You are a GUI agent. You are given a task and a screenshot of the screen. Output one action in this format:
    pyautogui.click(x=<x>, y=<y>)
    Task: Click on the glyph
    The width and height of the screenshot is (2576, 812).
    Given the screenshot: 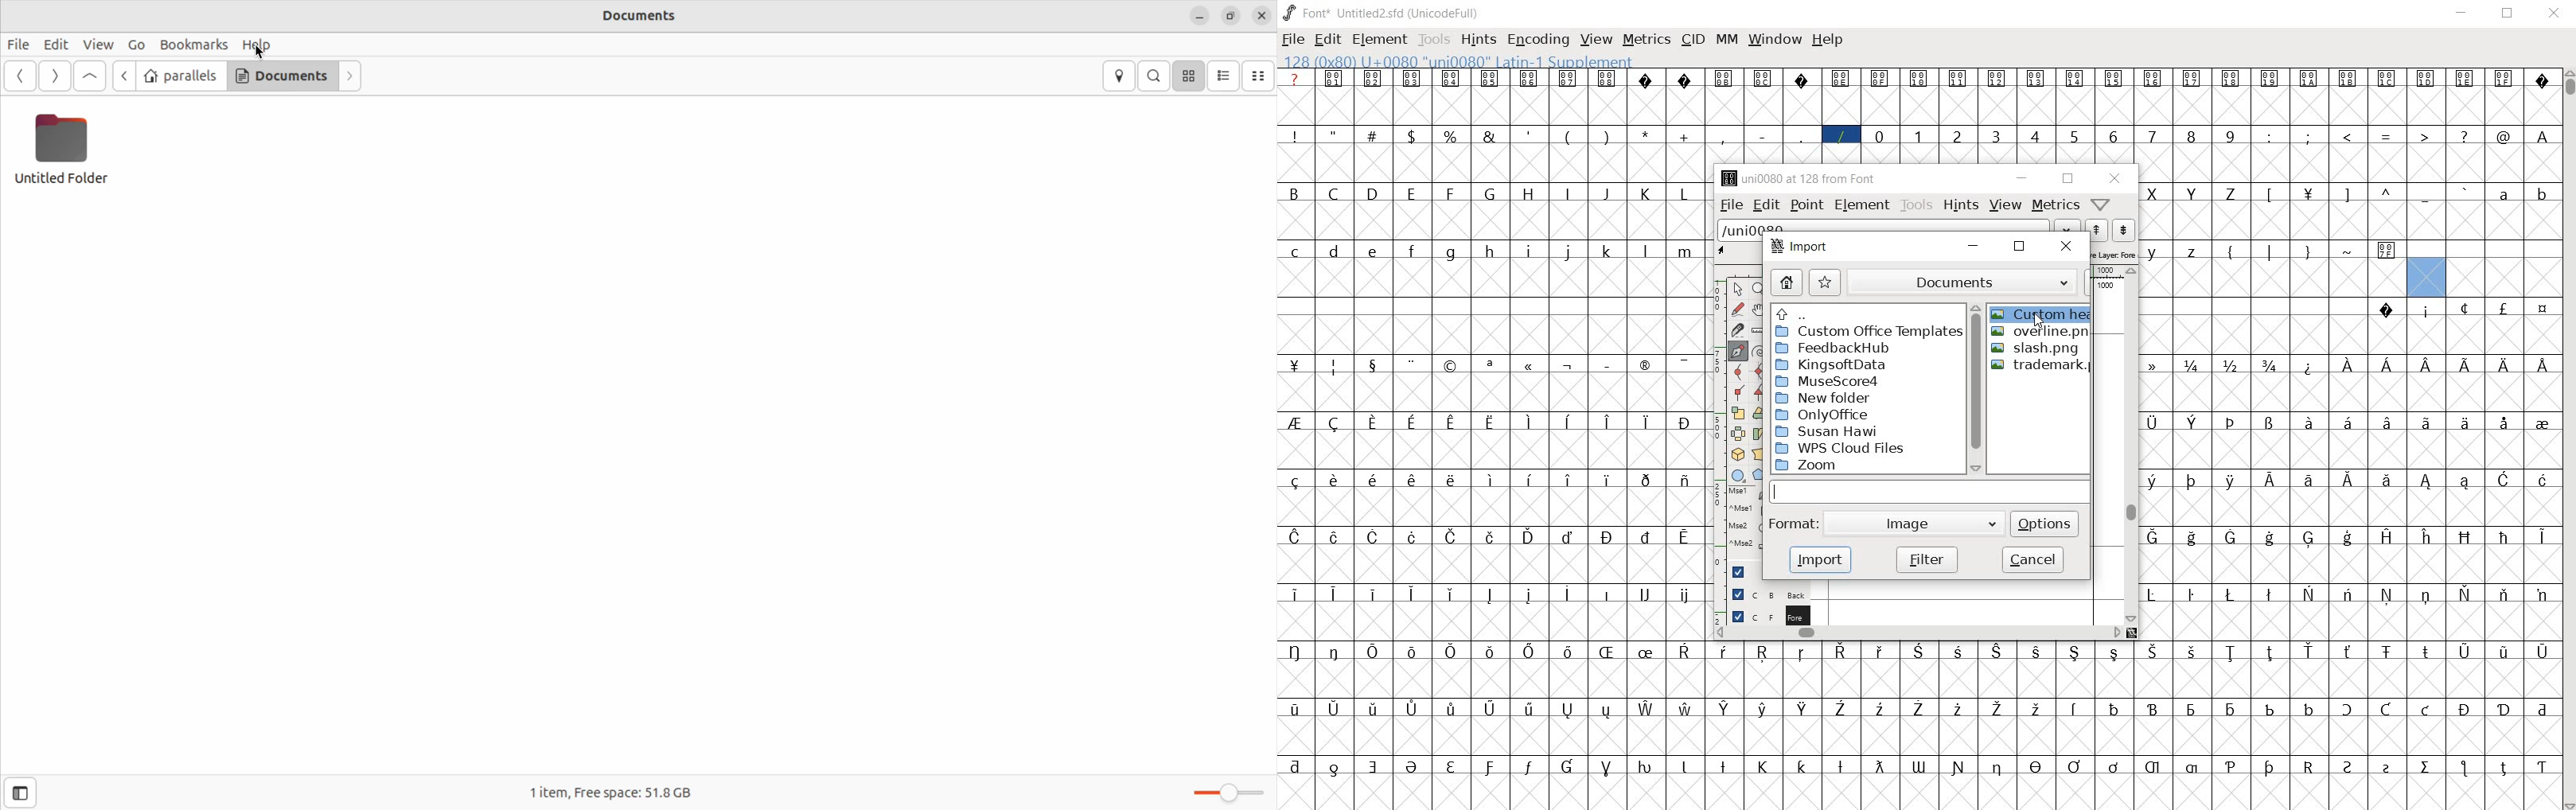 What is the action you would take?
    pyautogui.click(x=2543, y=137)
    